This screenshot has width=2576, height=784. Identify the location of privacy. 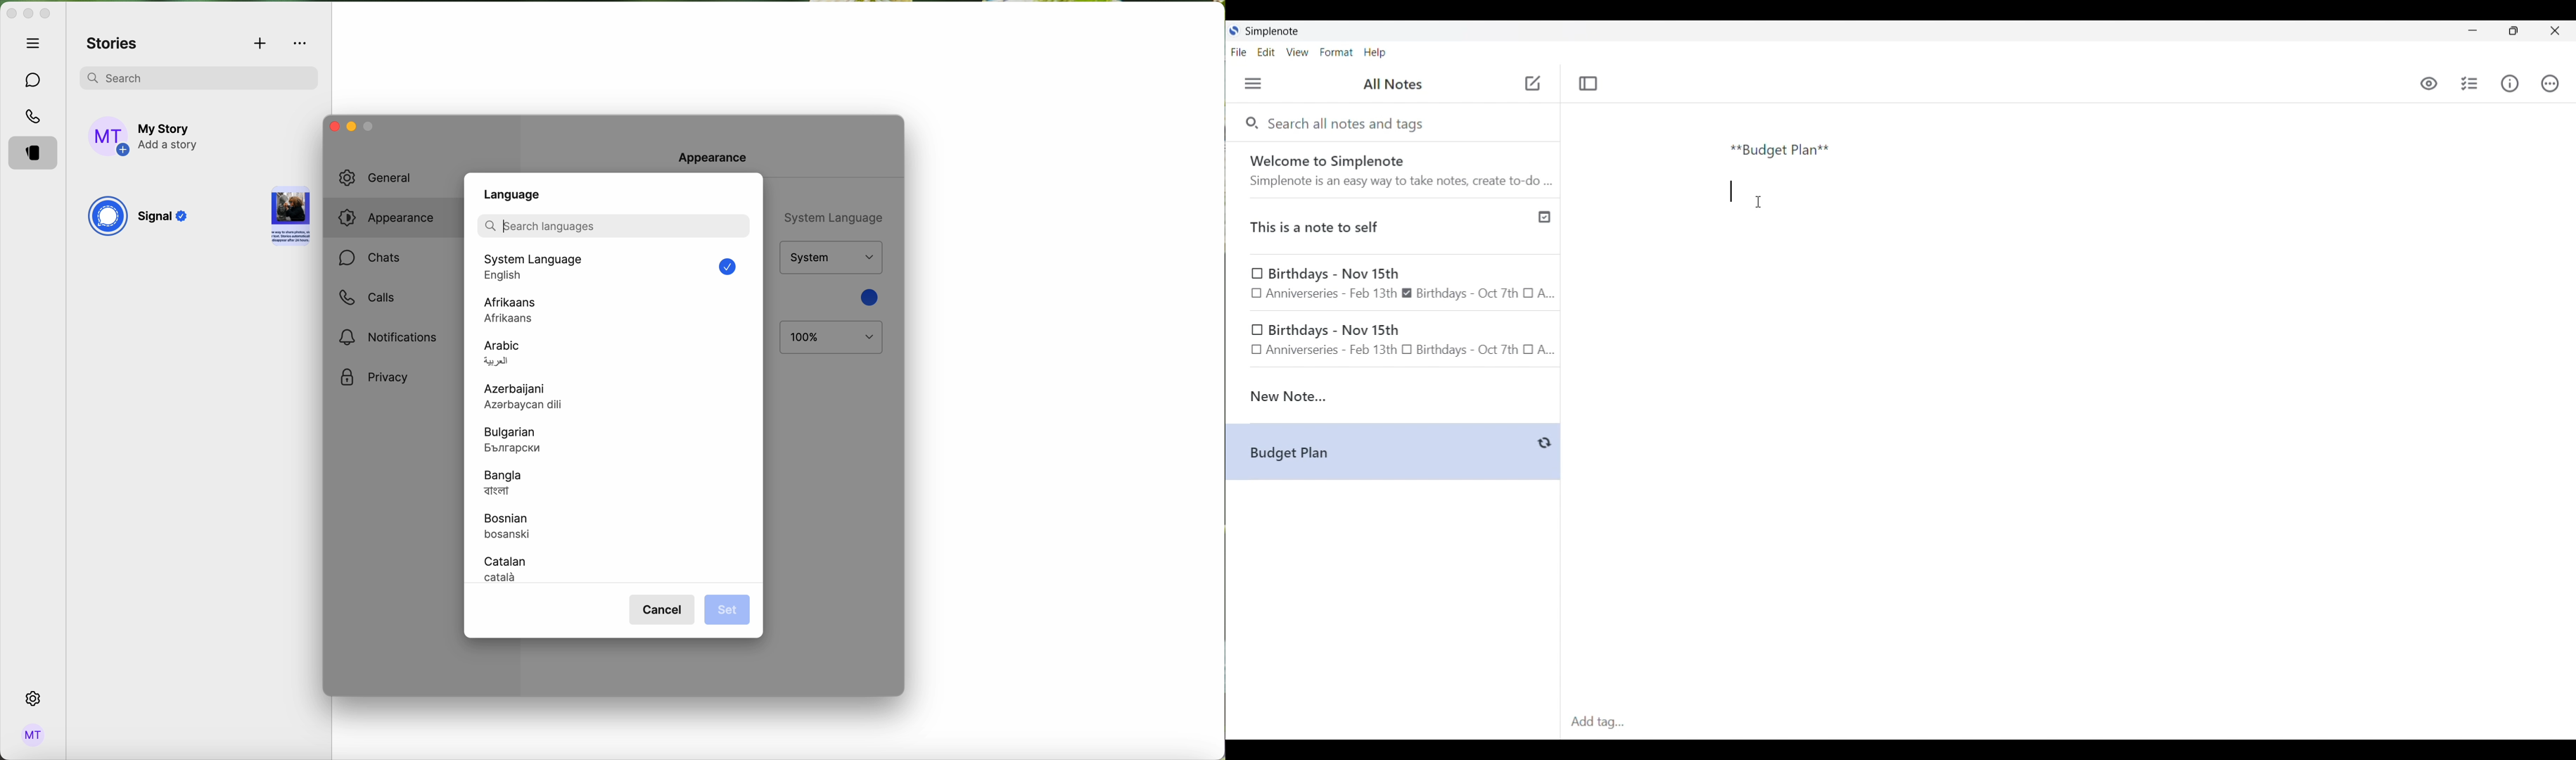
(374, 378).